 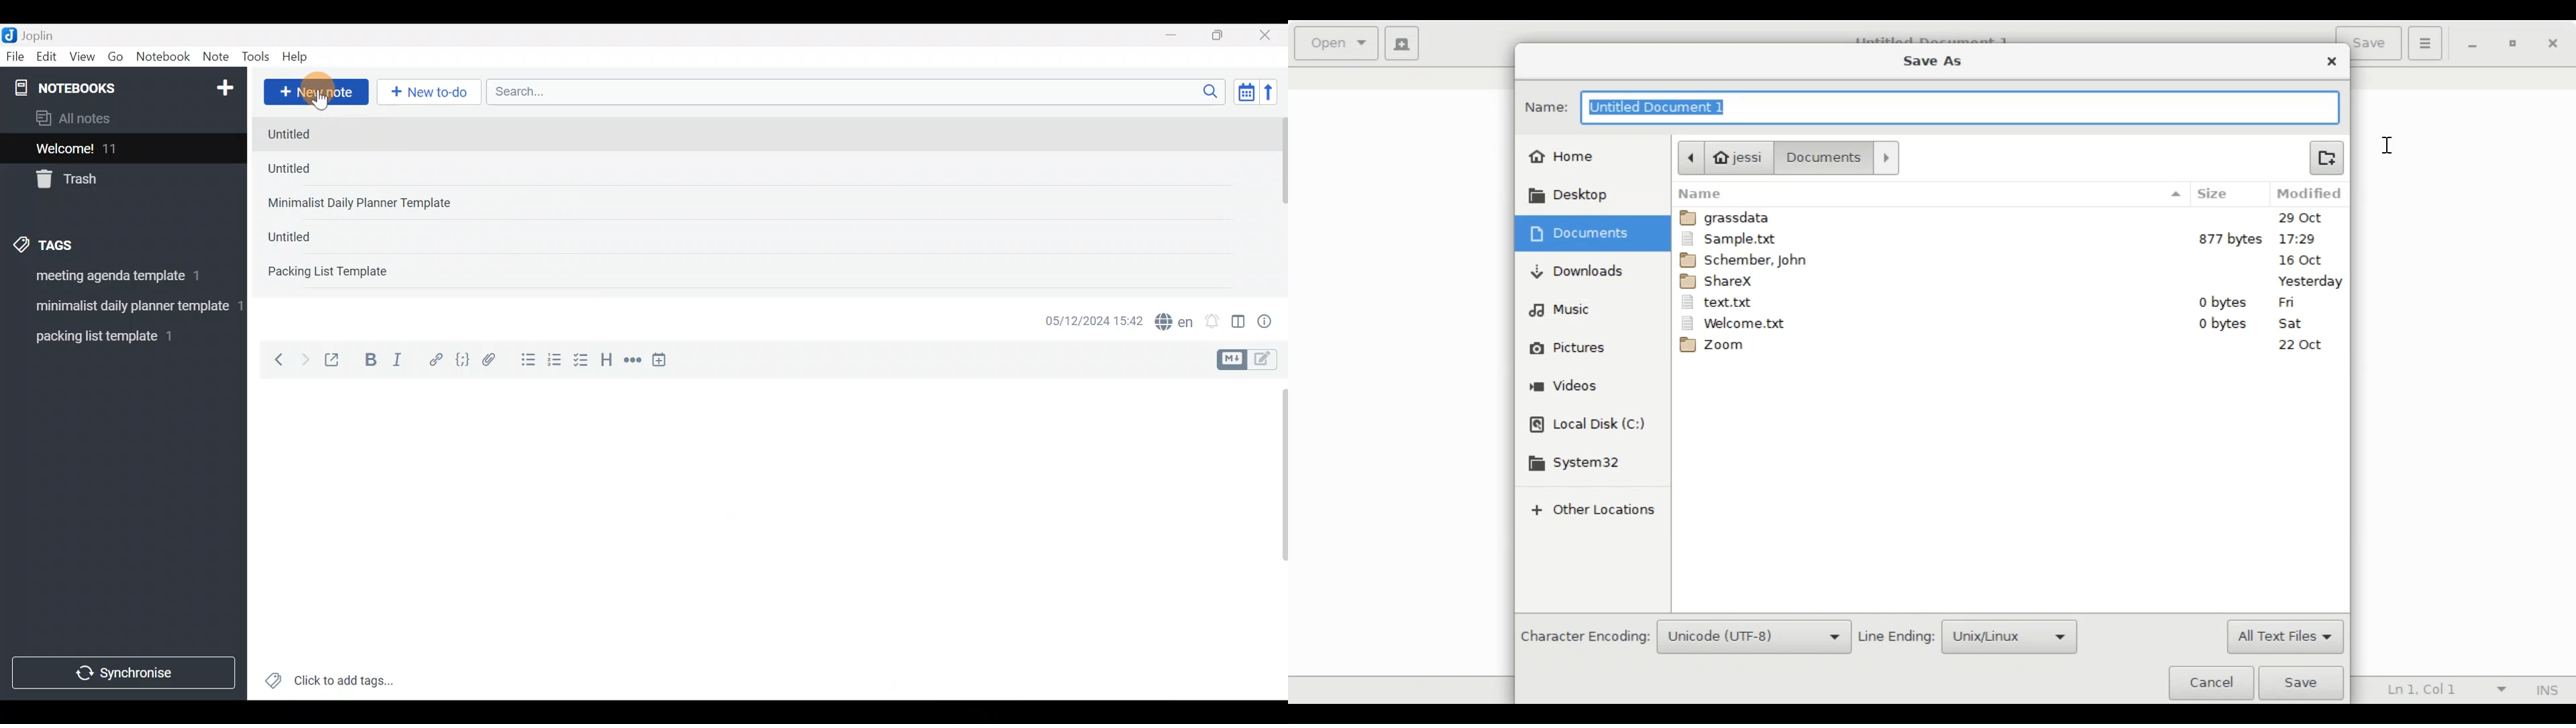 What do you see at coordinates (2010, 636) in the screenshot?
I see `Unix/Linux` at bounding box center [2010, 636].